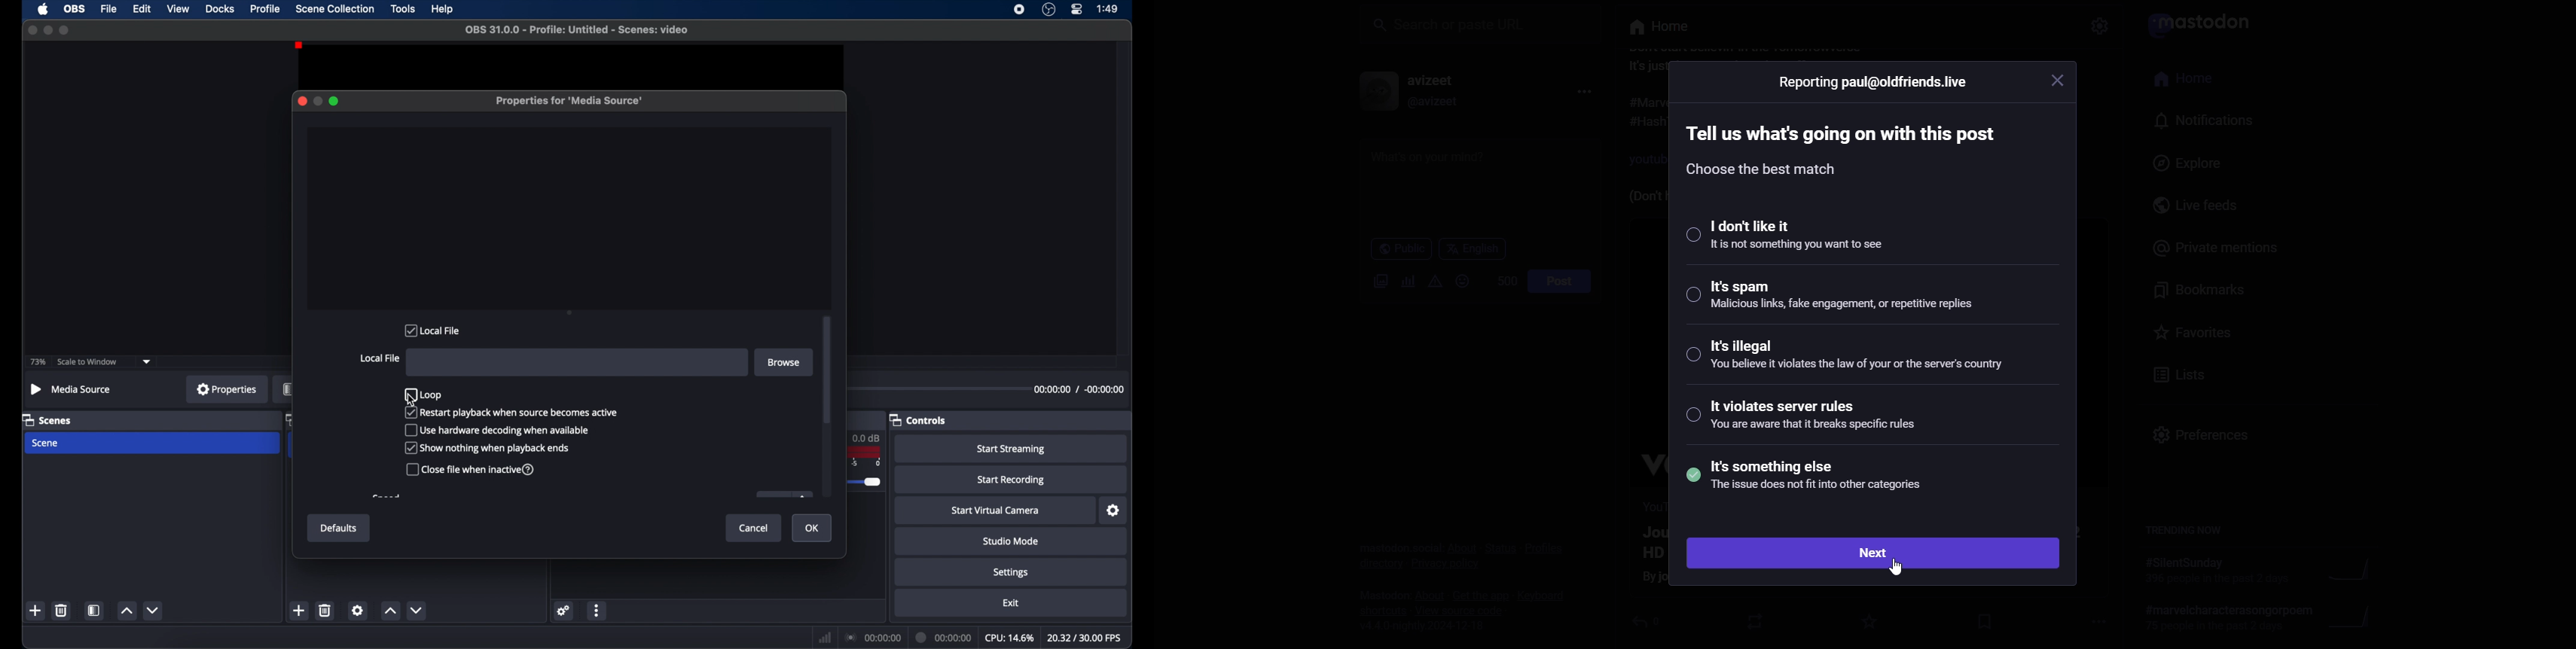 The width and height of the screenshot is (2576, 672). What do you see at coordinates (433, 330) in the screenshot?
I see `localfile` at bounding box center [433, 330].